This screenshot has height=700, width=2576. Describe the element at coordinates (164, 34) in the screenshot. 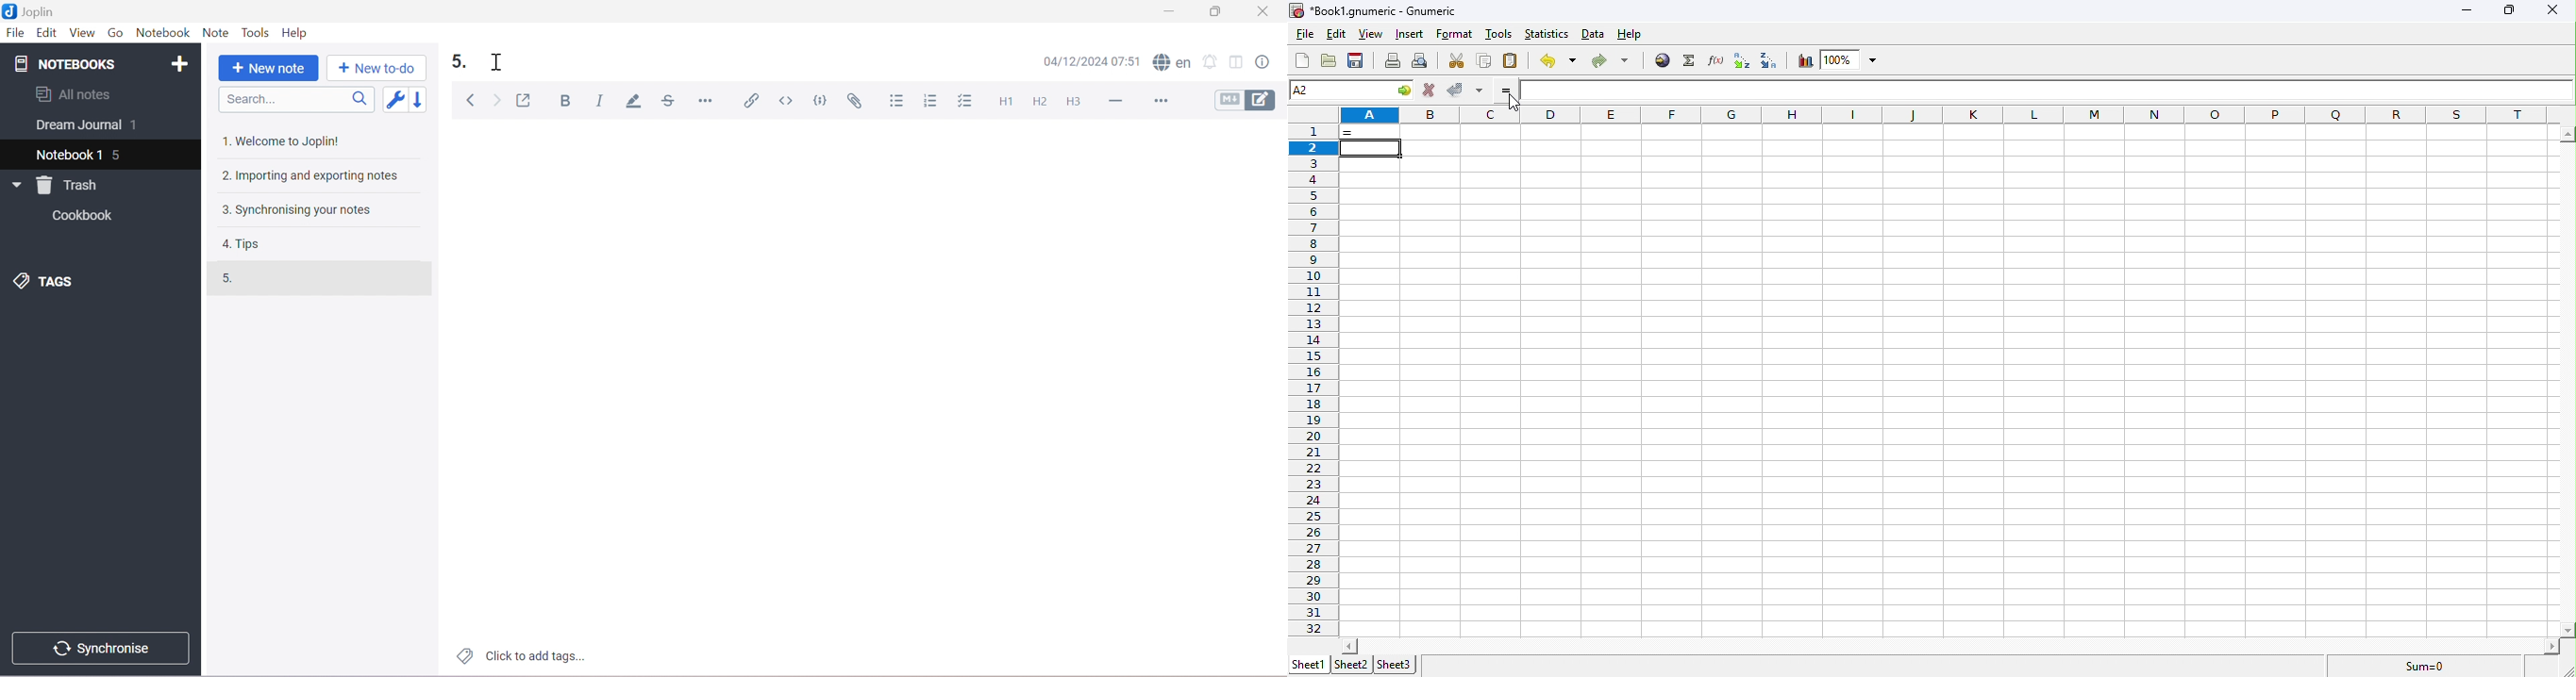

I see `Notebook` at that location.